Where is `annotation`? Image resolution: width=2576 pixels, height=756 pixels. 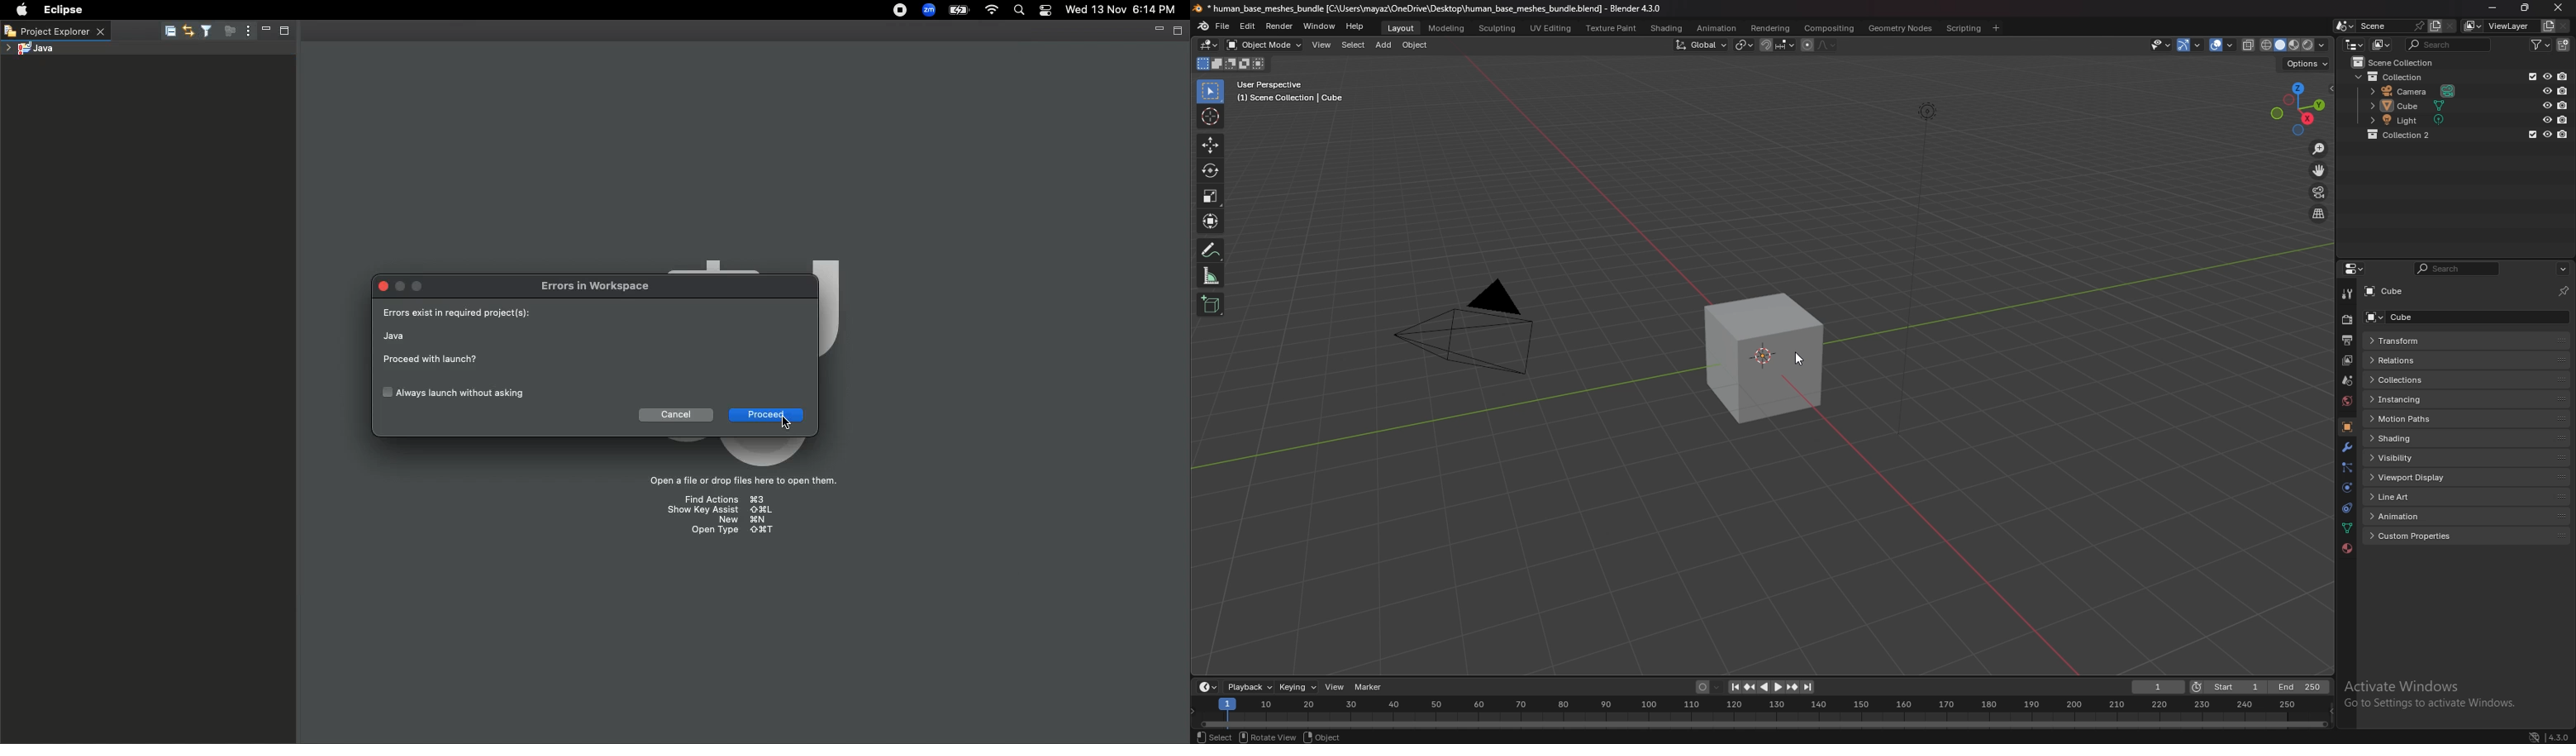 annotation is located at coordinates (1212, 249).